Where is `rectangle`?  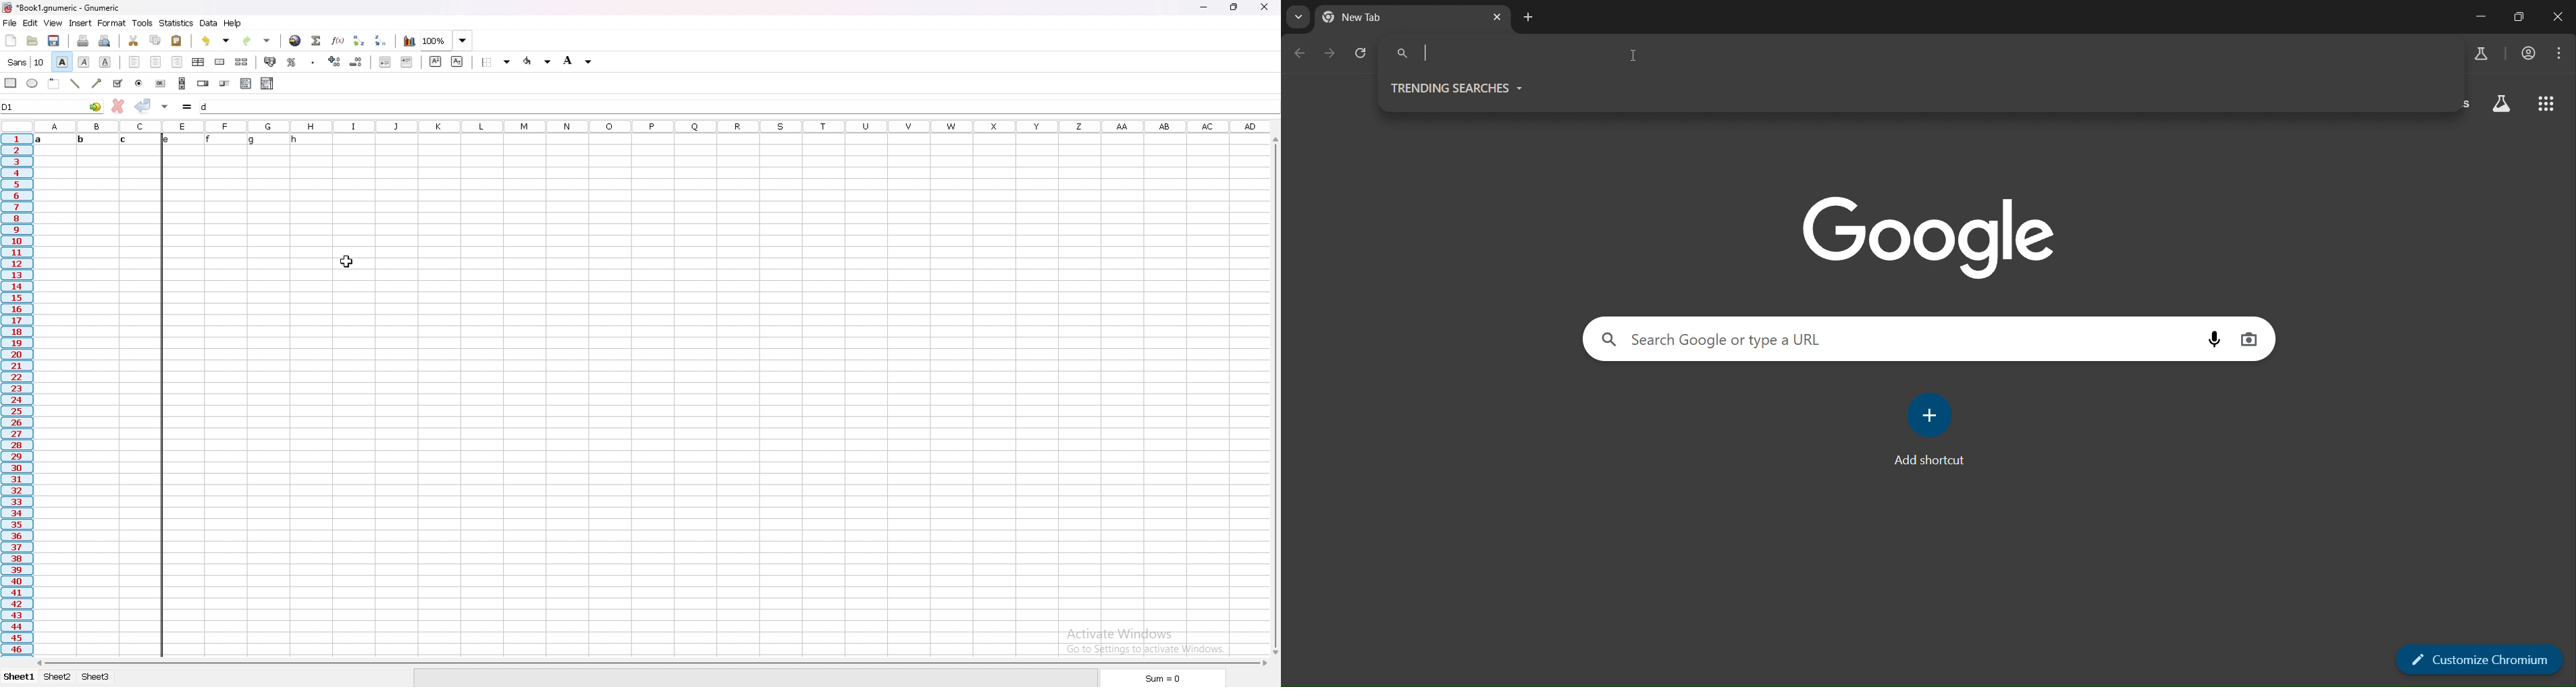 rectangle is located at coordinates (11, 83).